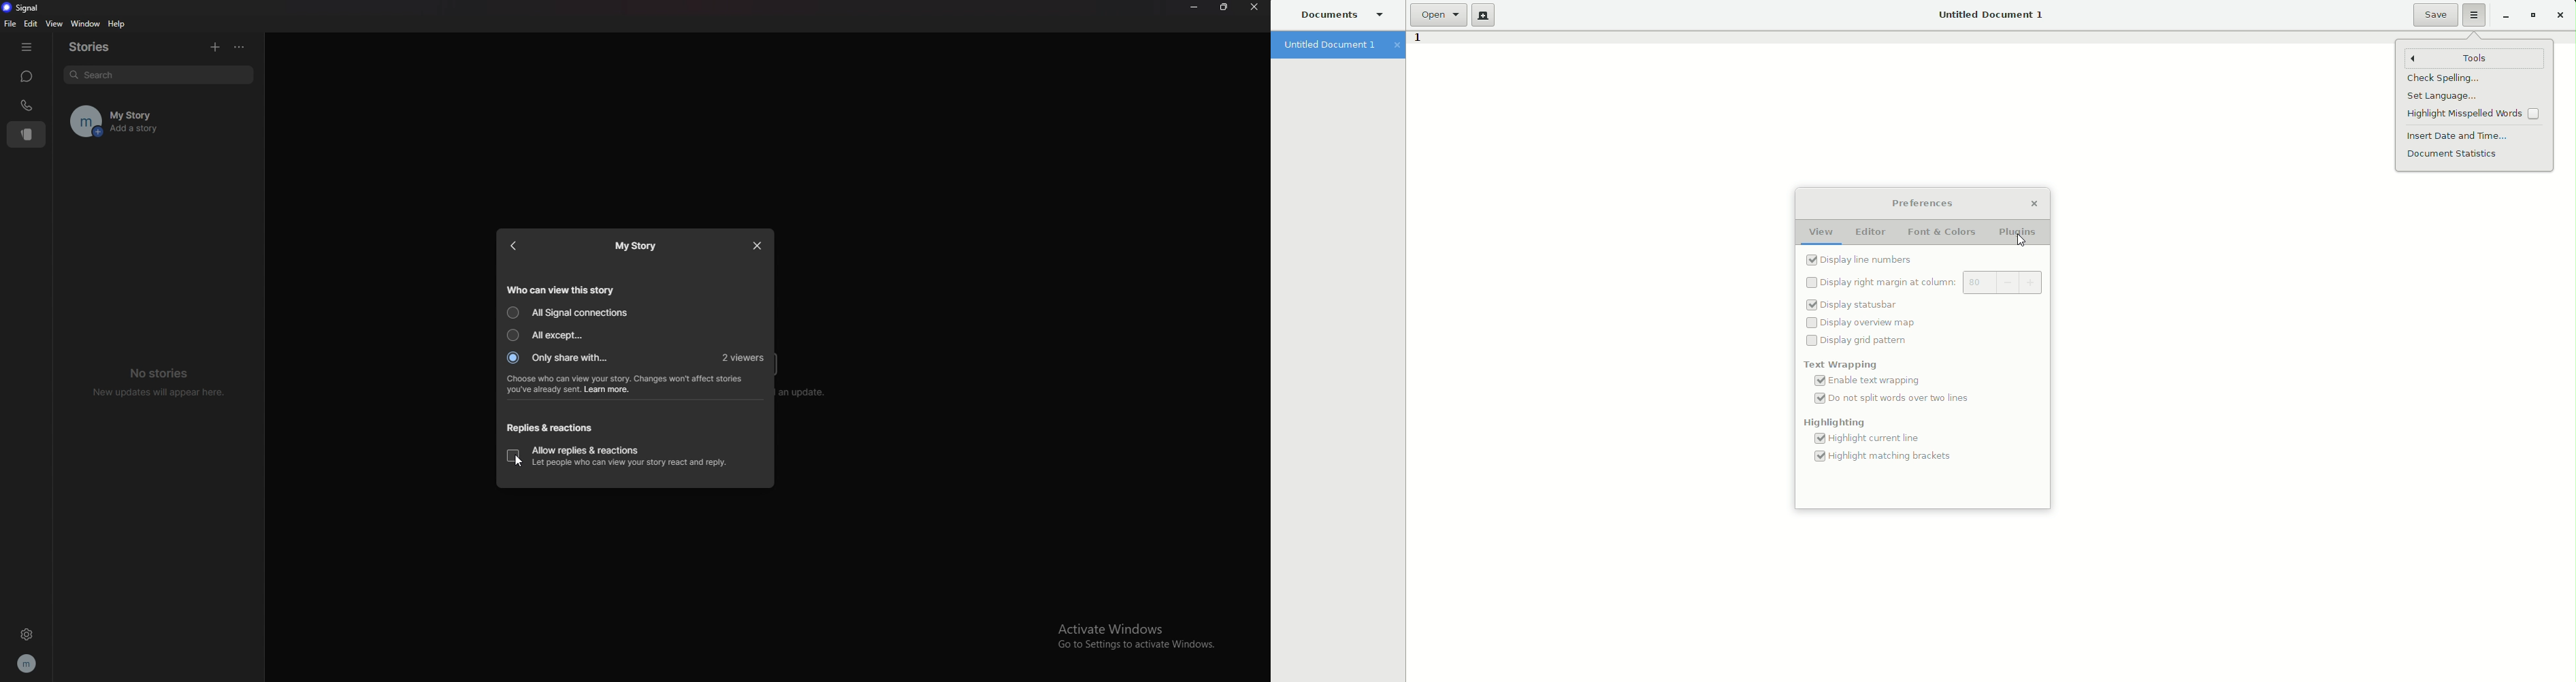 This screenshot has width=2576, height=700. Describe the element at coordinates (2021, 242) in the screenshot. I see `Cursor` at that location.